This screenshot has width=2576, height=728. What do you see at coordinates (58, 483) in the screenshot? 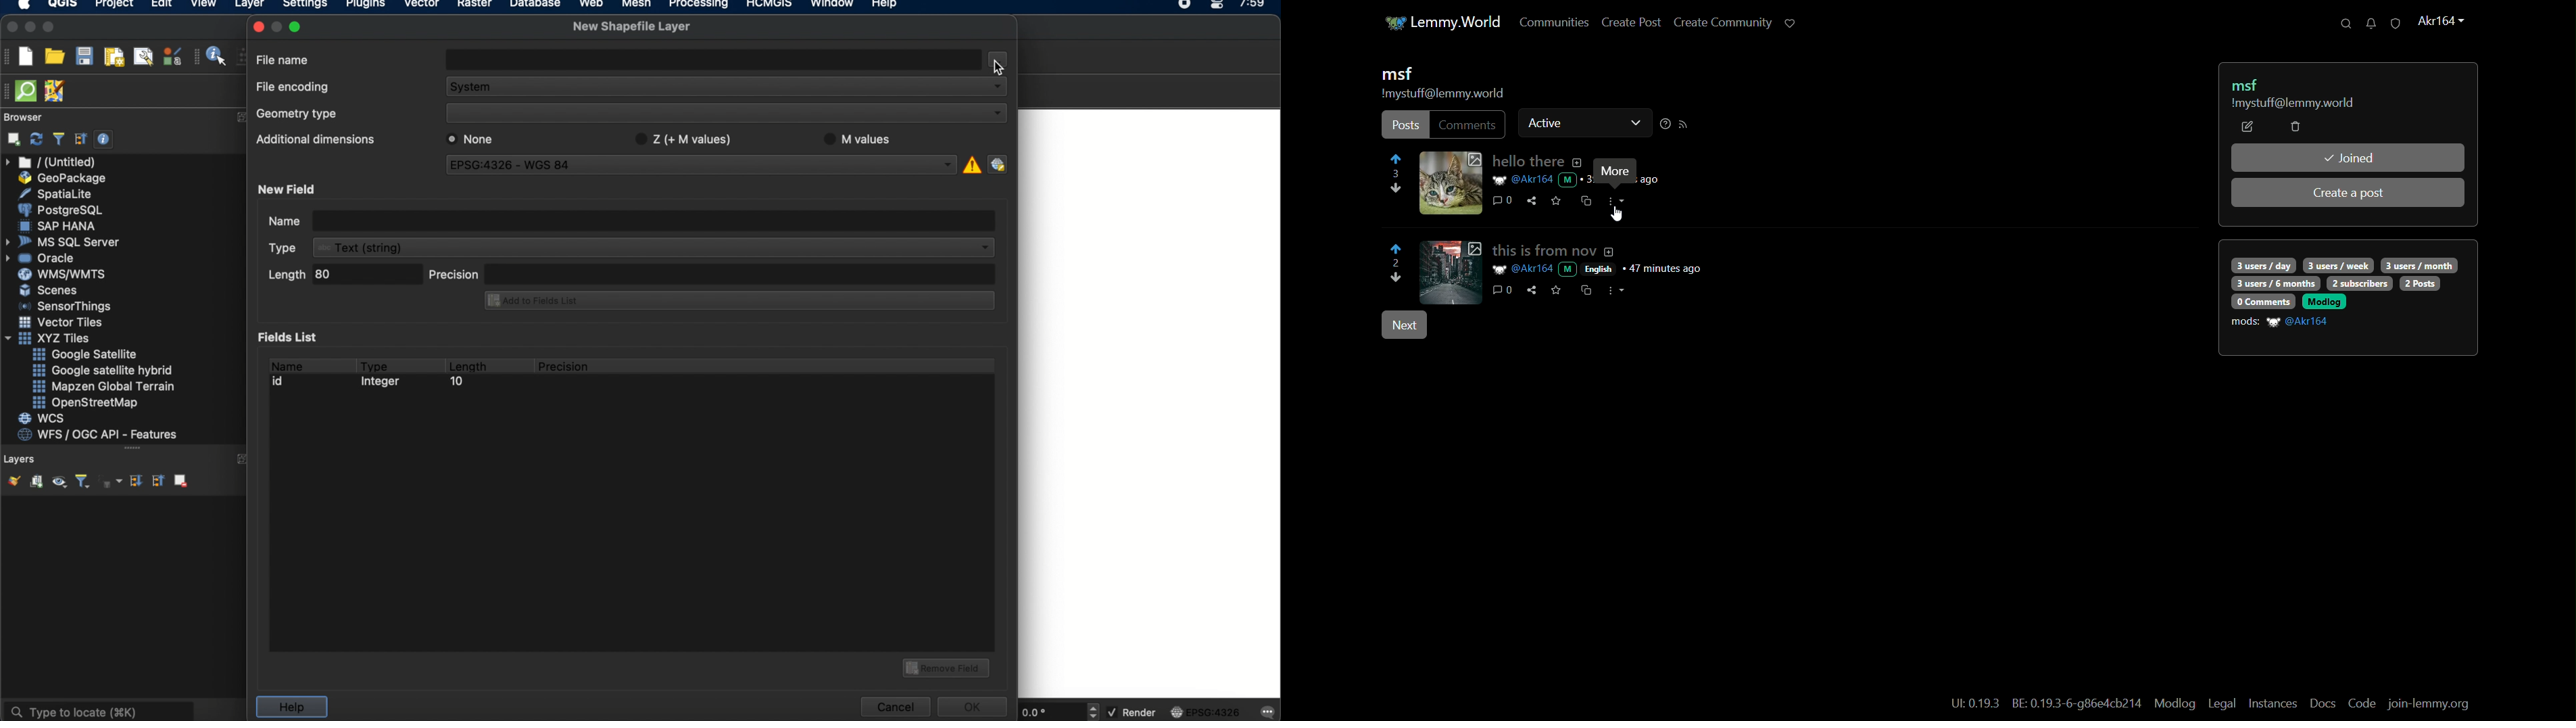
I see `manage map themes` at bounding box center [58, 483].